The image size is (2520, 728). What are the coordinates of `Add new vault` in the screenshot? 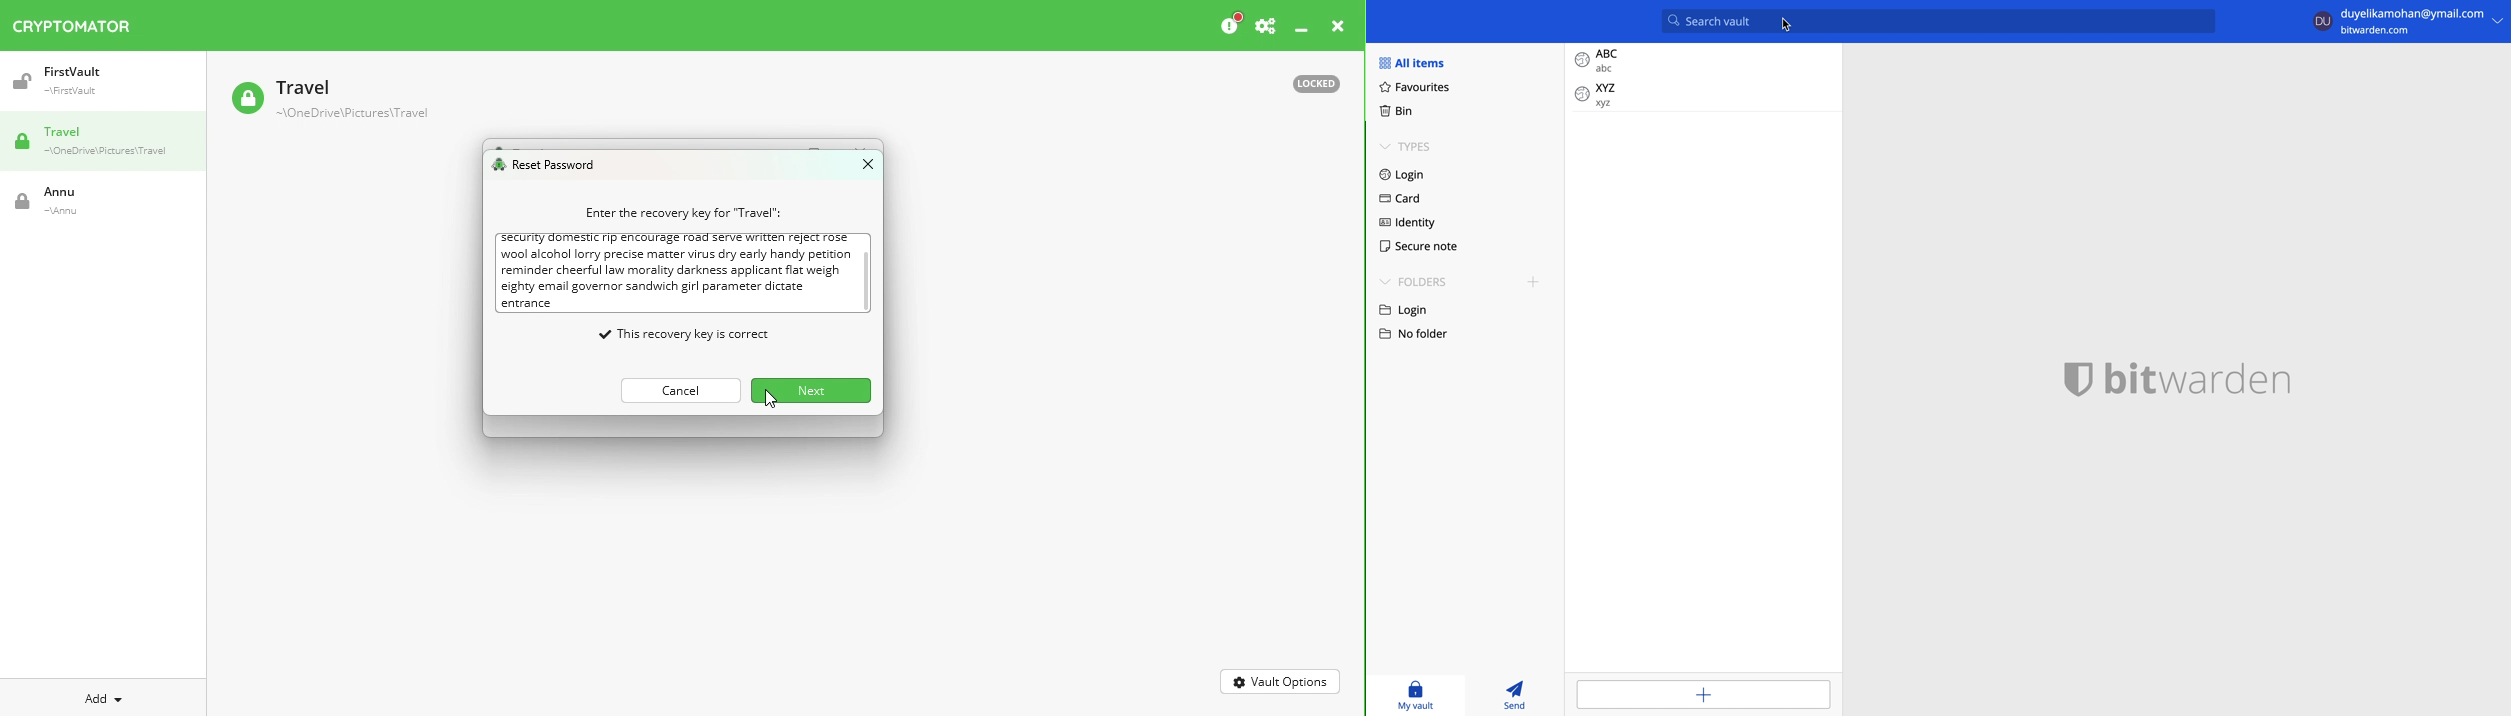 It's located at (104, 696).